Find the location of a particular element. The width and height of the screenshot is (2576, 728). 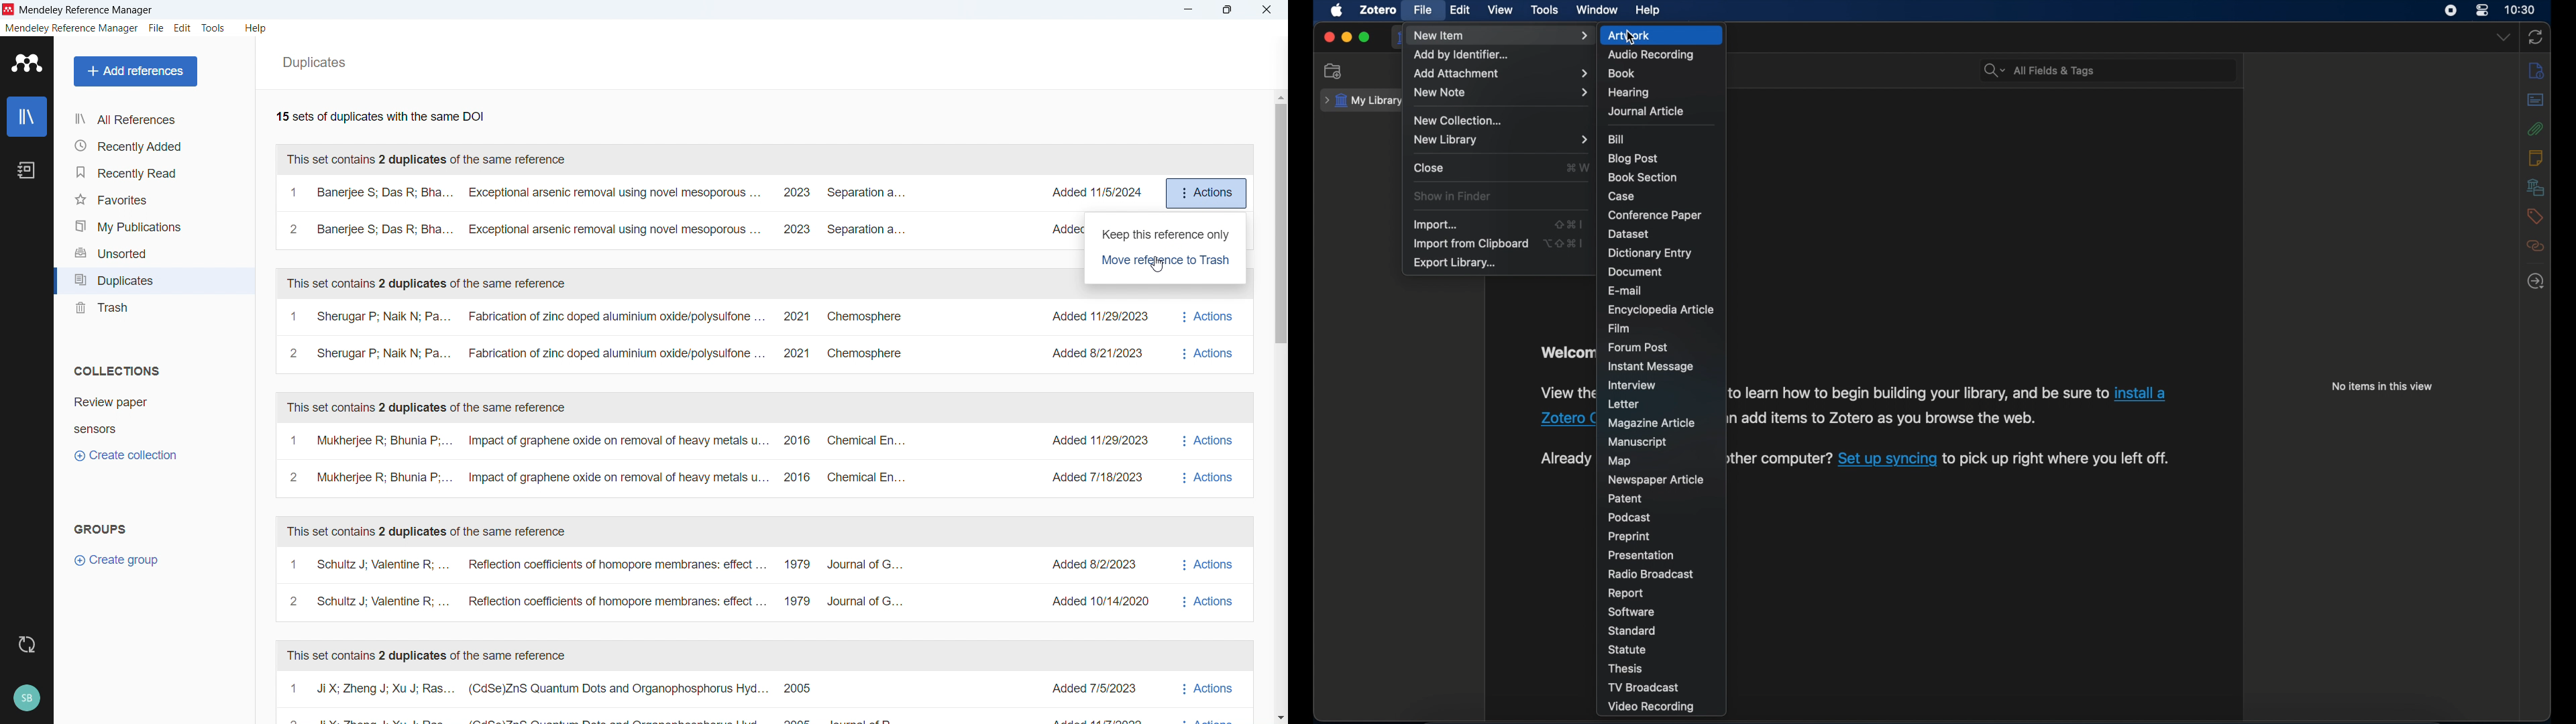

books is located at coordinates (1621, 73).